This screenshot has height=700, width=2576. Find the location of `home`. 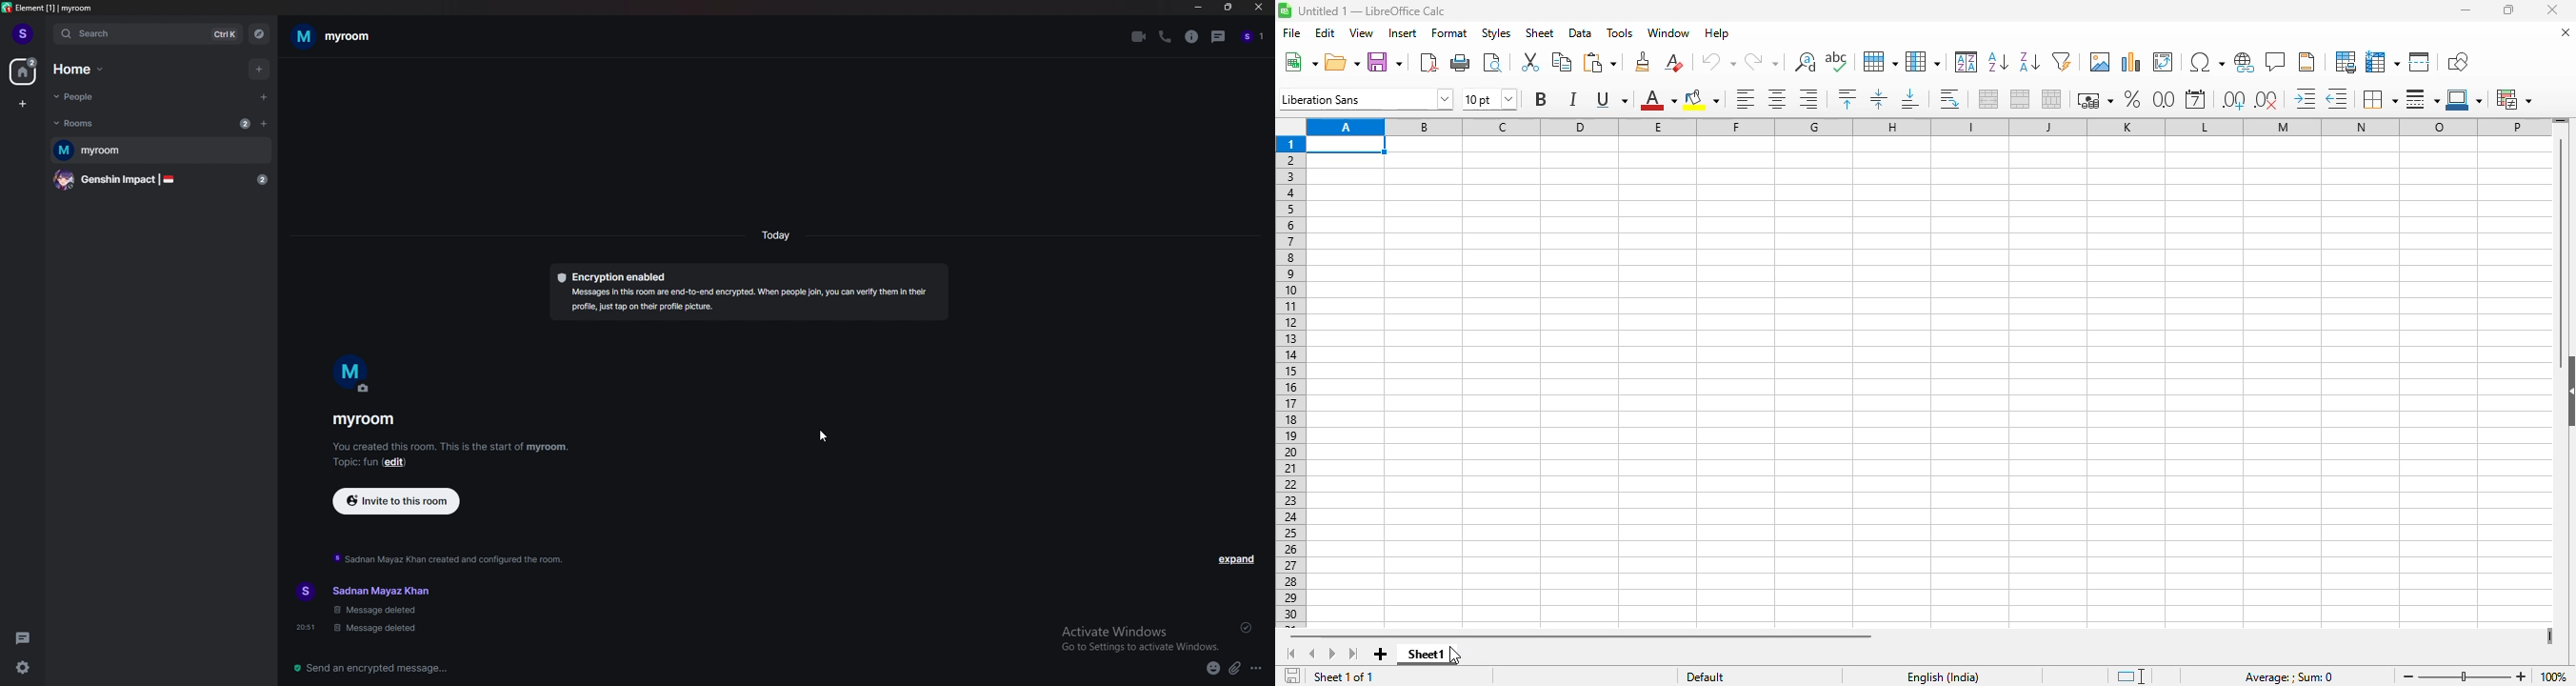

home is located at coordinates (25, 71).